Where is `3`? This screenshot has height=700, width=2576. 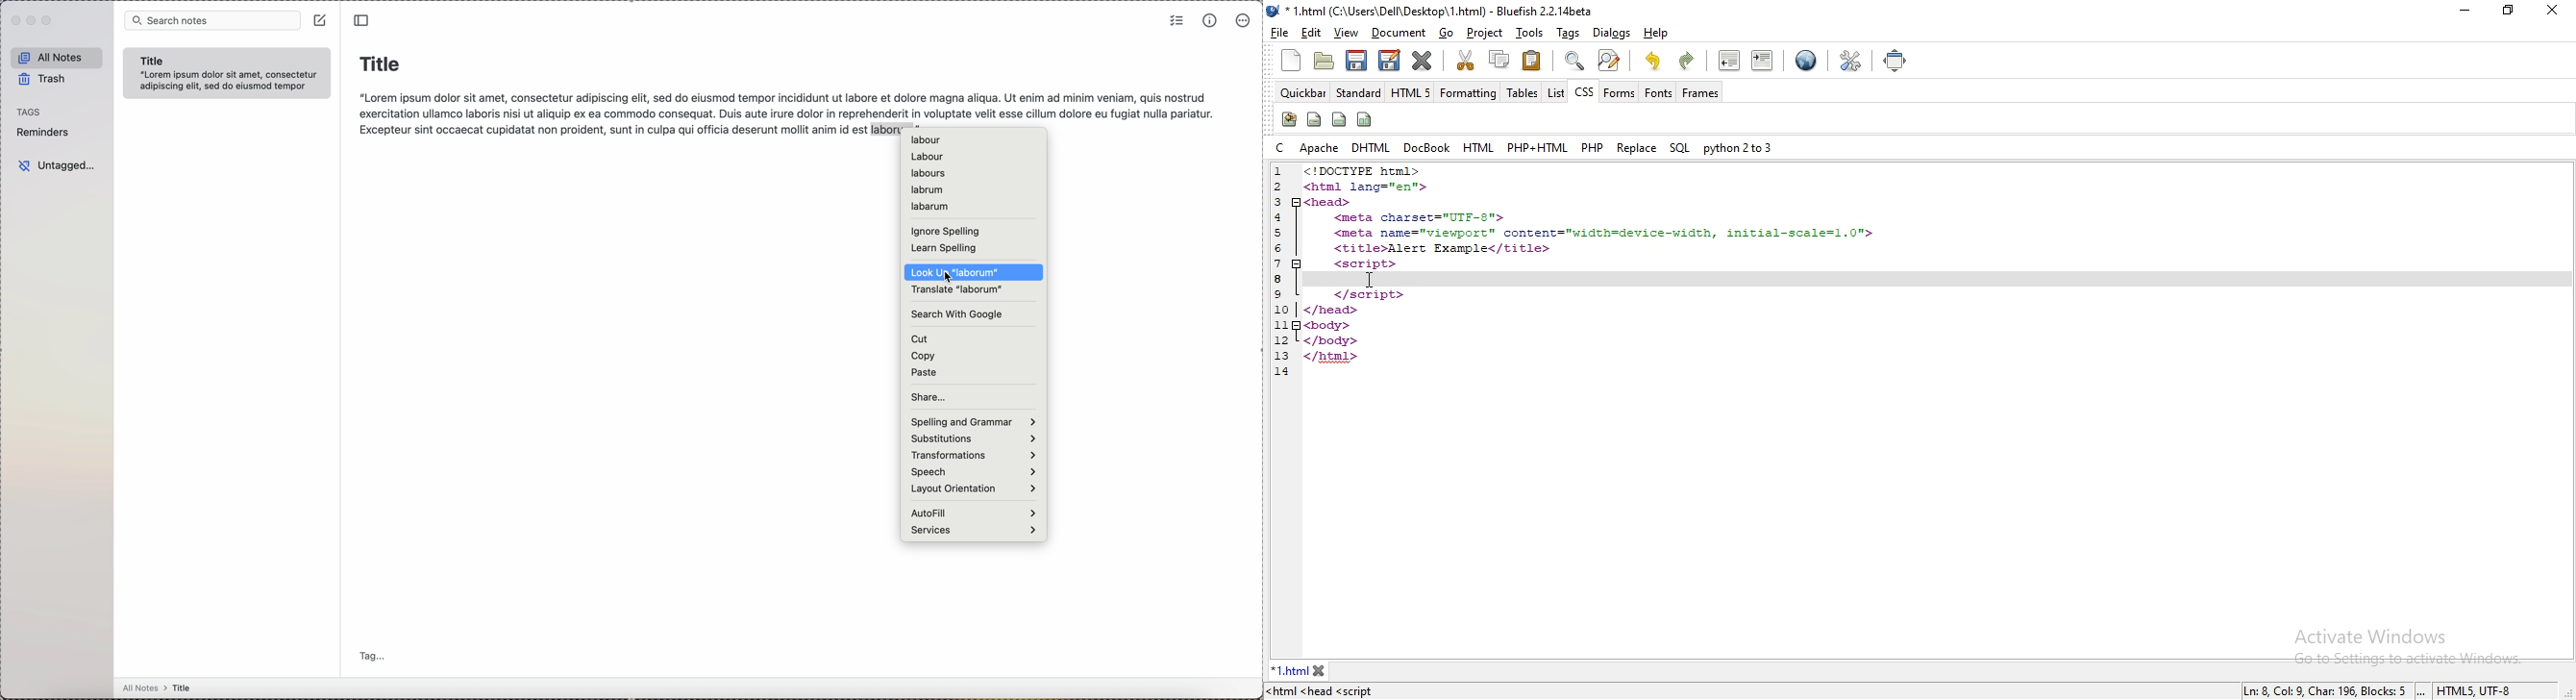
3 is located at coordinates (1276, 201).